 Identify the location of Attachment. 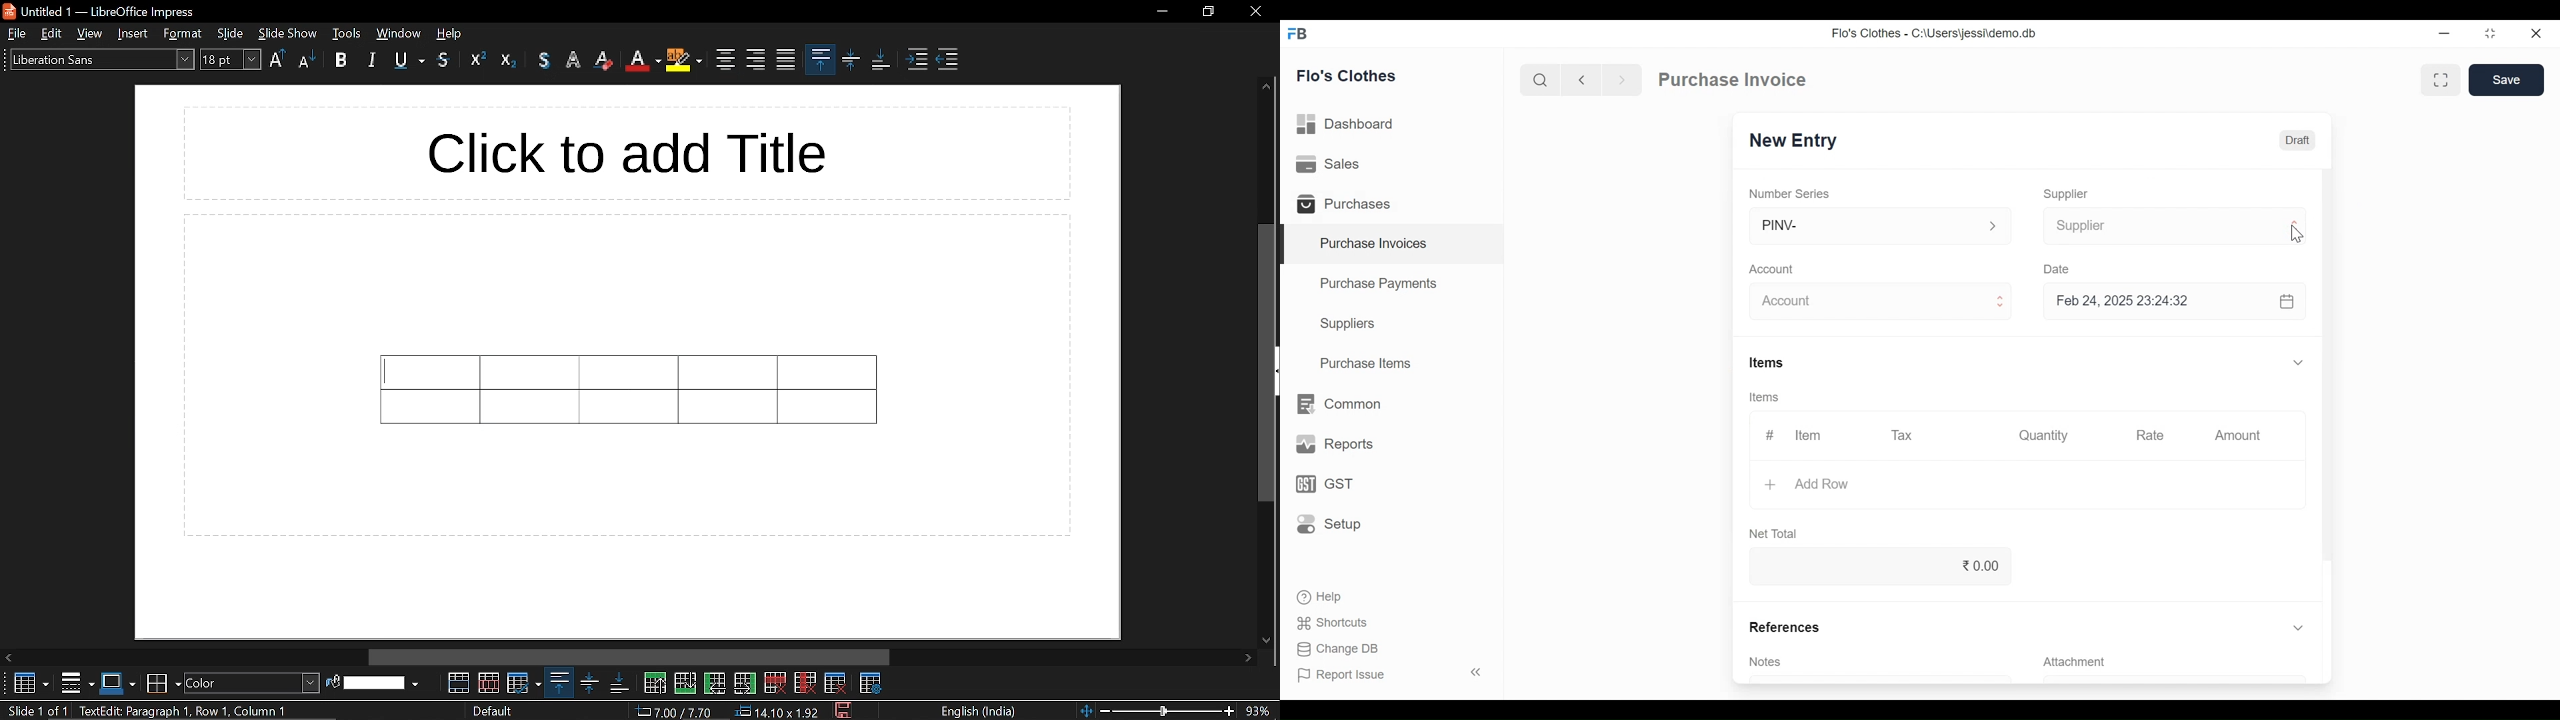
(2077, 661).